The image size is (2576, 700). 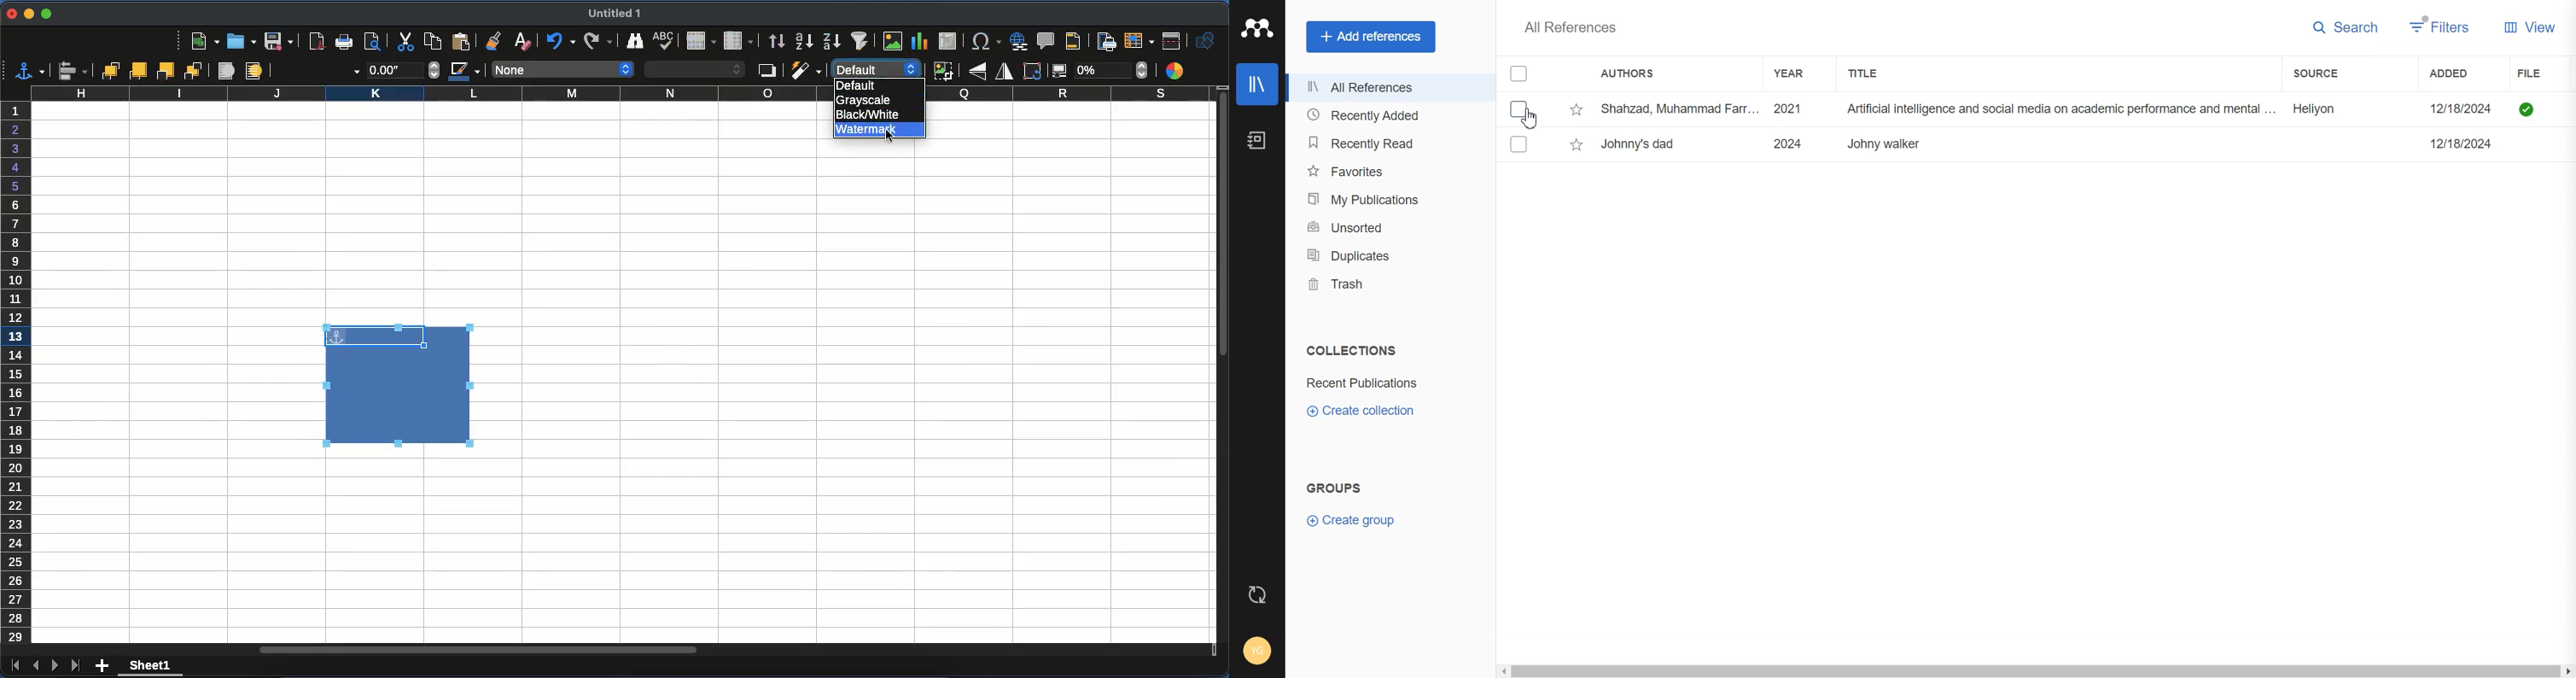 I want to click on Cursor, so click(x=1532, y=119).